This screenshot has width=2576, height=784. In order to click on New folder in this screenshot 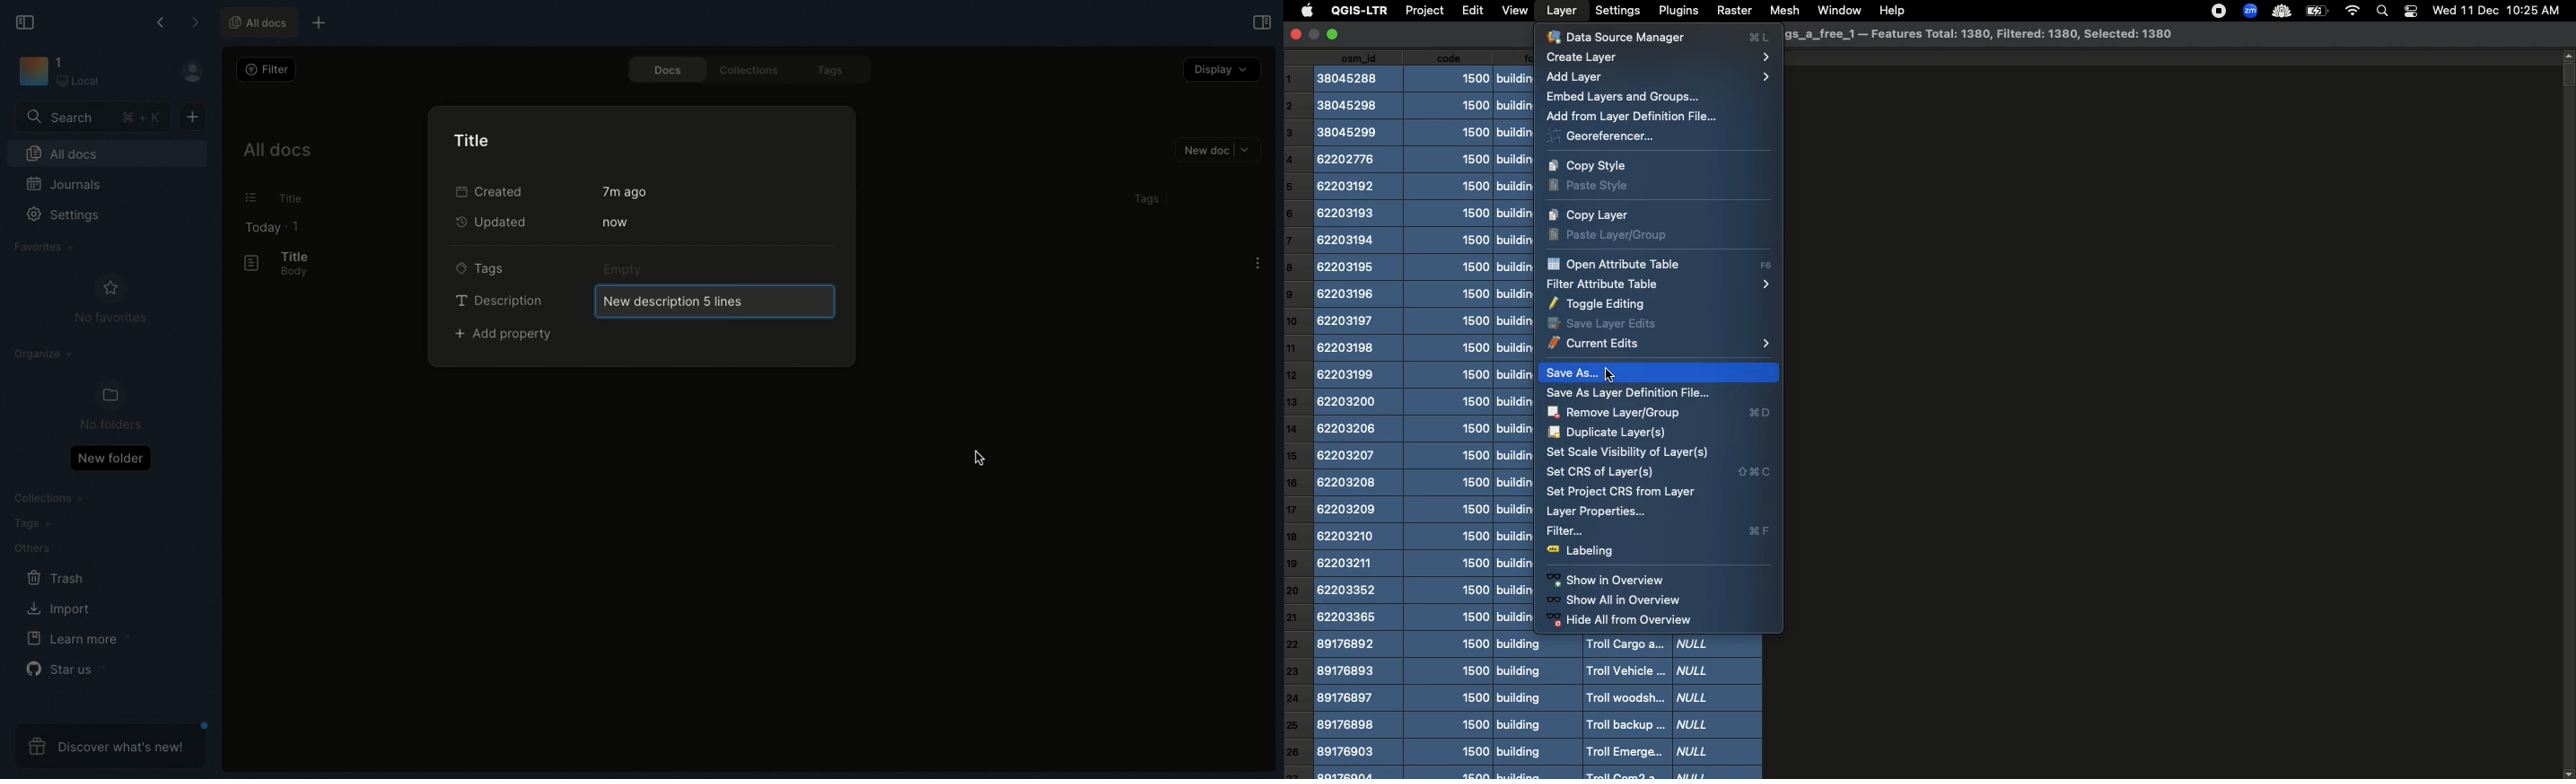, I will do `click(110, 457)`.